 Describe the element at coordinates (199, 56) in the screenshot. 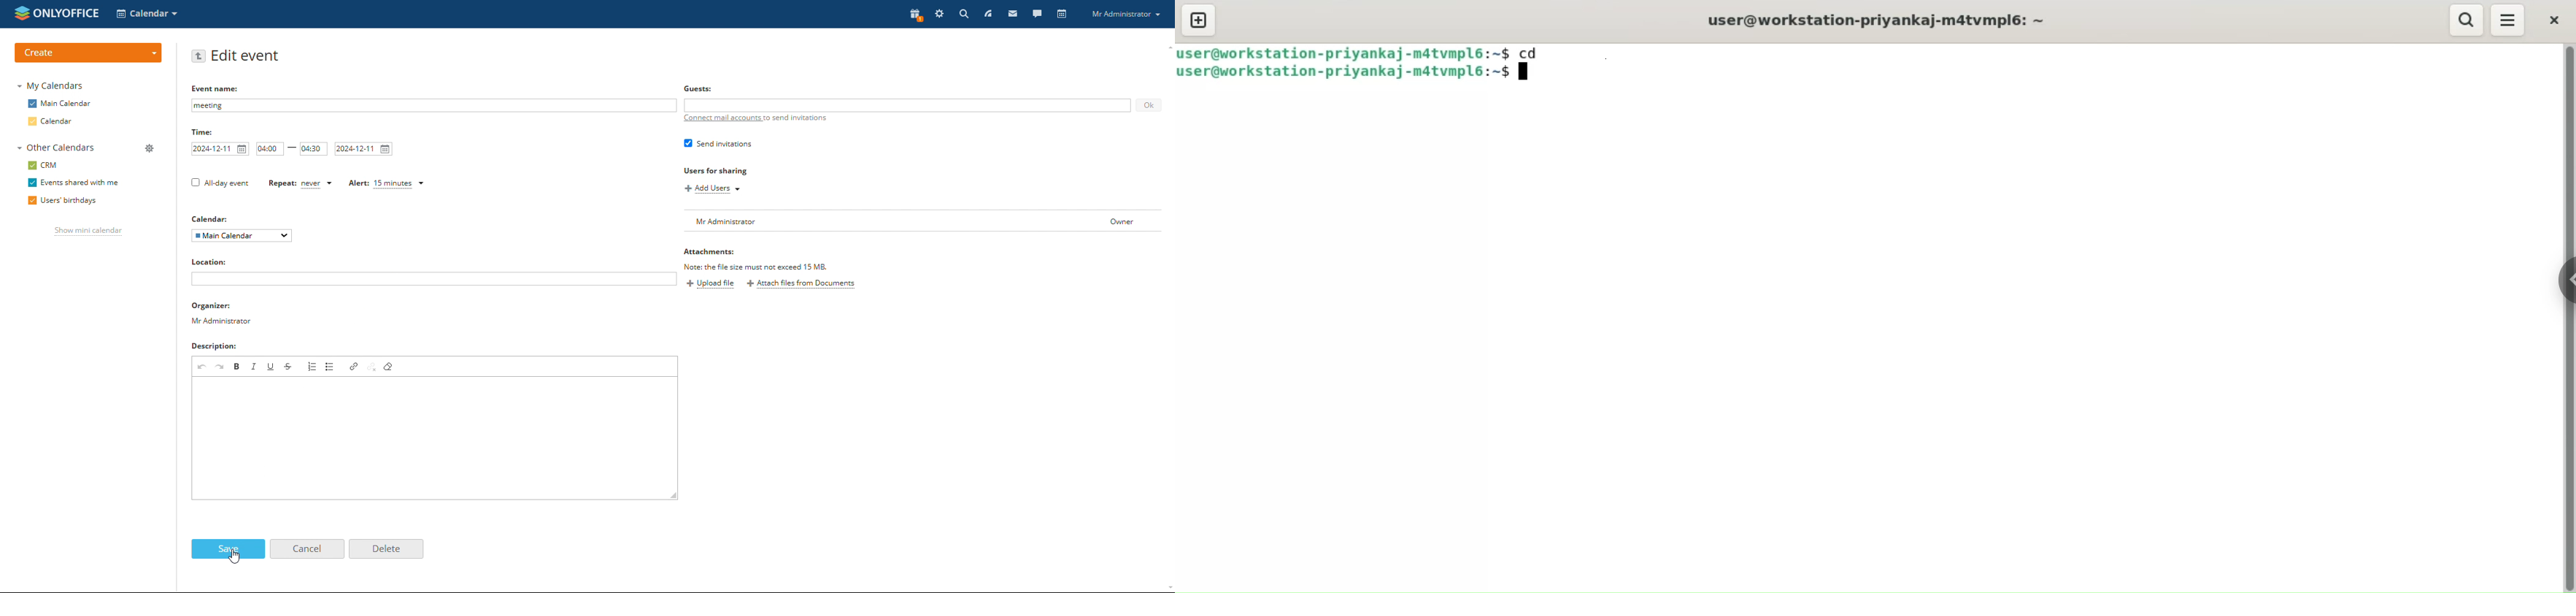

I see `go back` at that location.